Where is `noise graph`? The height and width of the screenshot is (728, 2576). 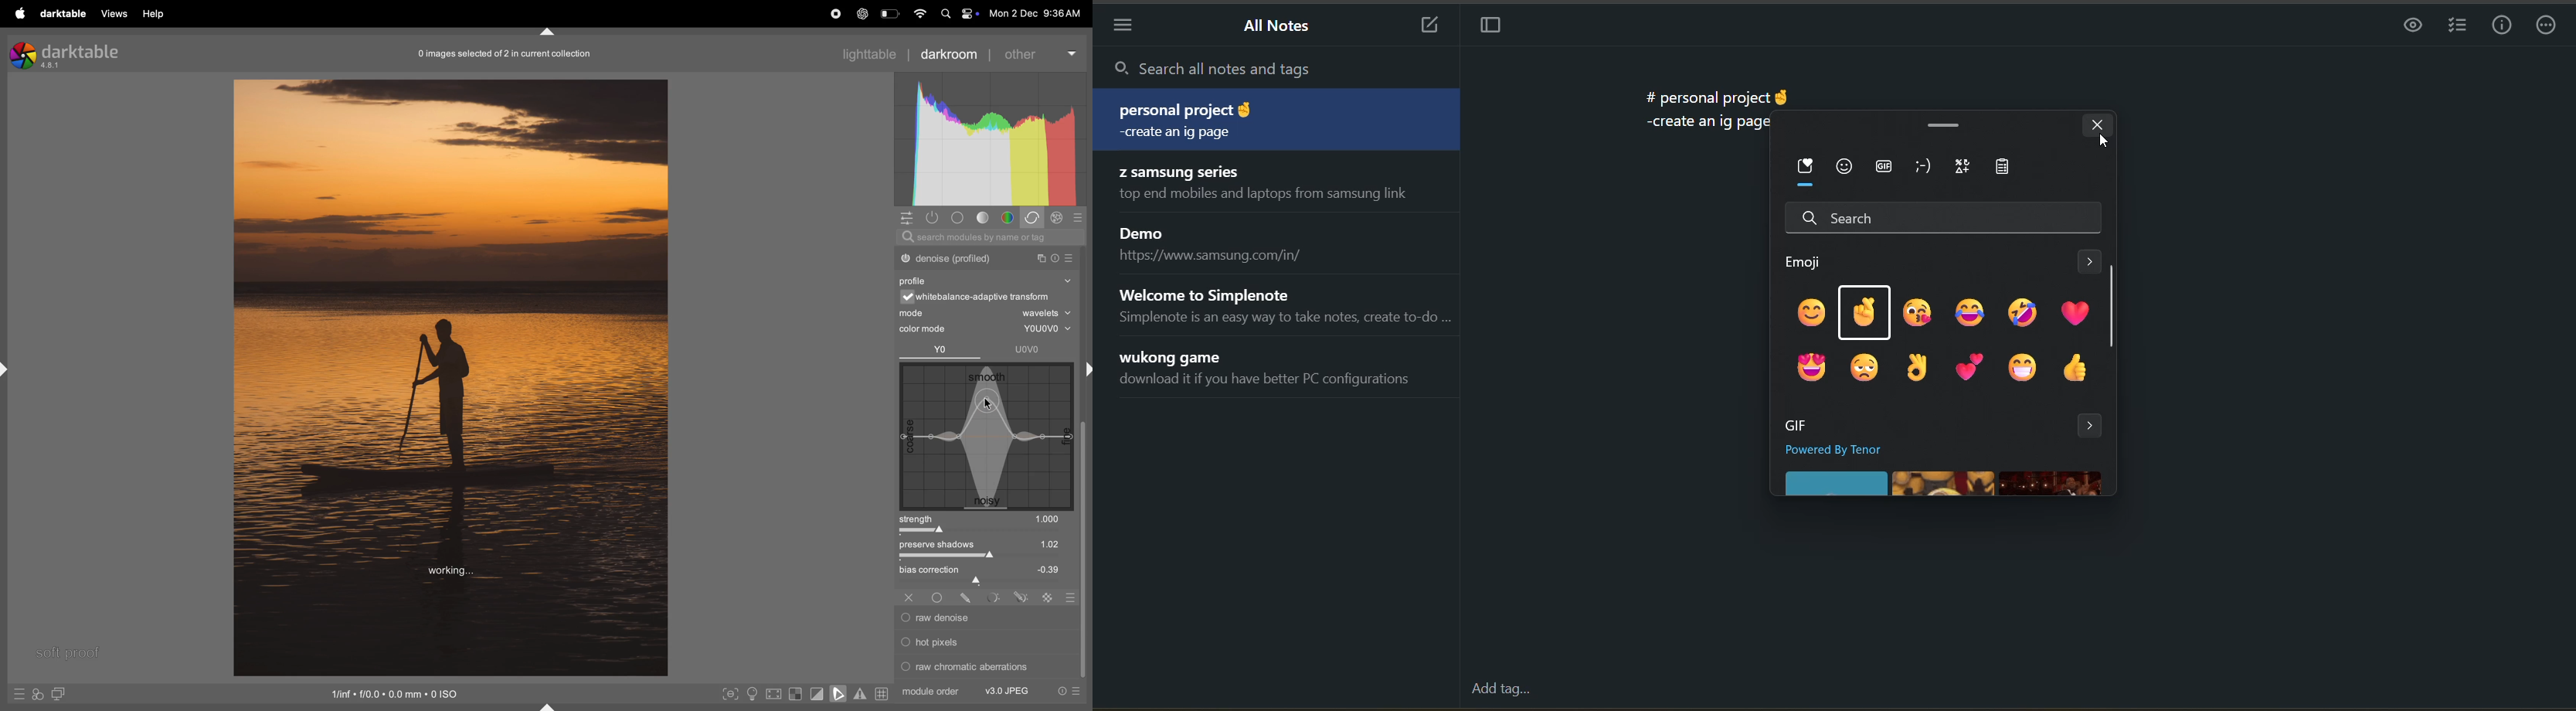
noise graph is located at coordinates (986, 436).